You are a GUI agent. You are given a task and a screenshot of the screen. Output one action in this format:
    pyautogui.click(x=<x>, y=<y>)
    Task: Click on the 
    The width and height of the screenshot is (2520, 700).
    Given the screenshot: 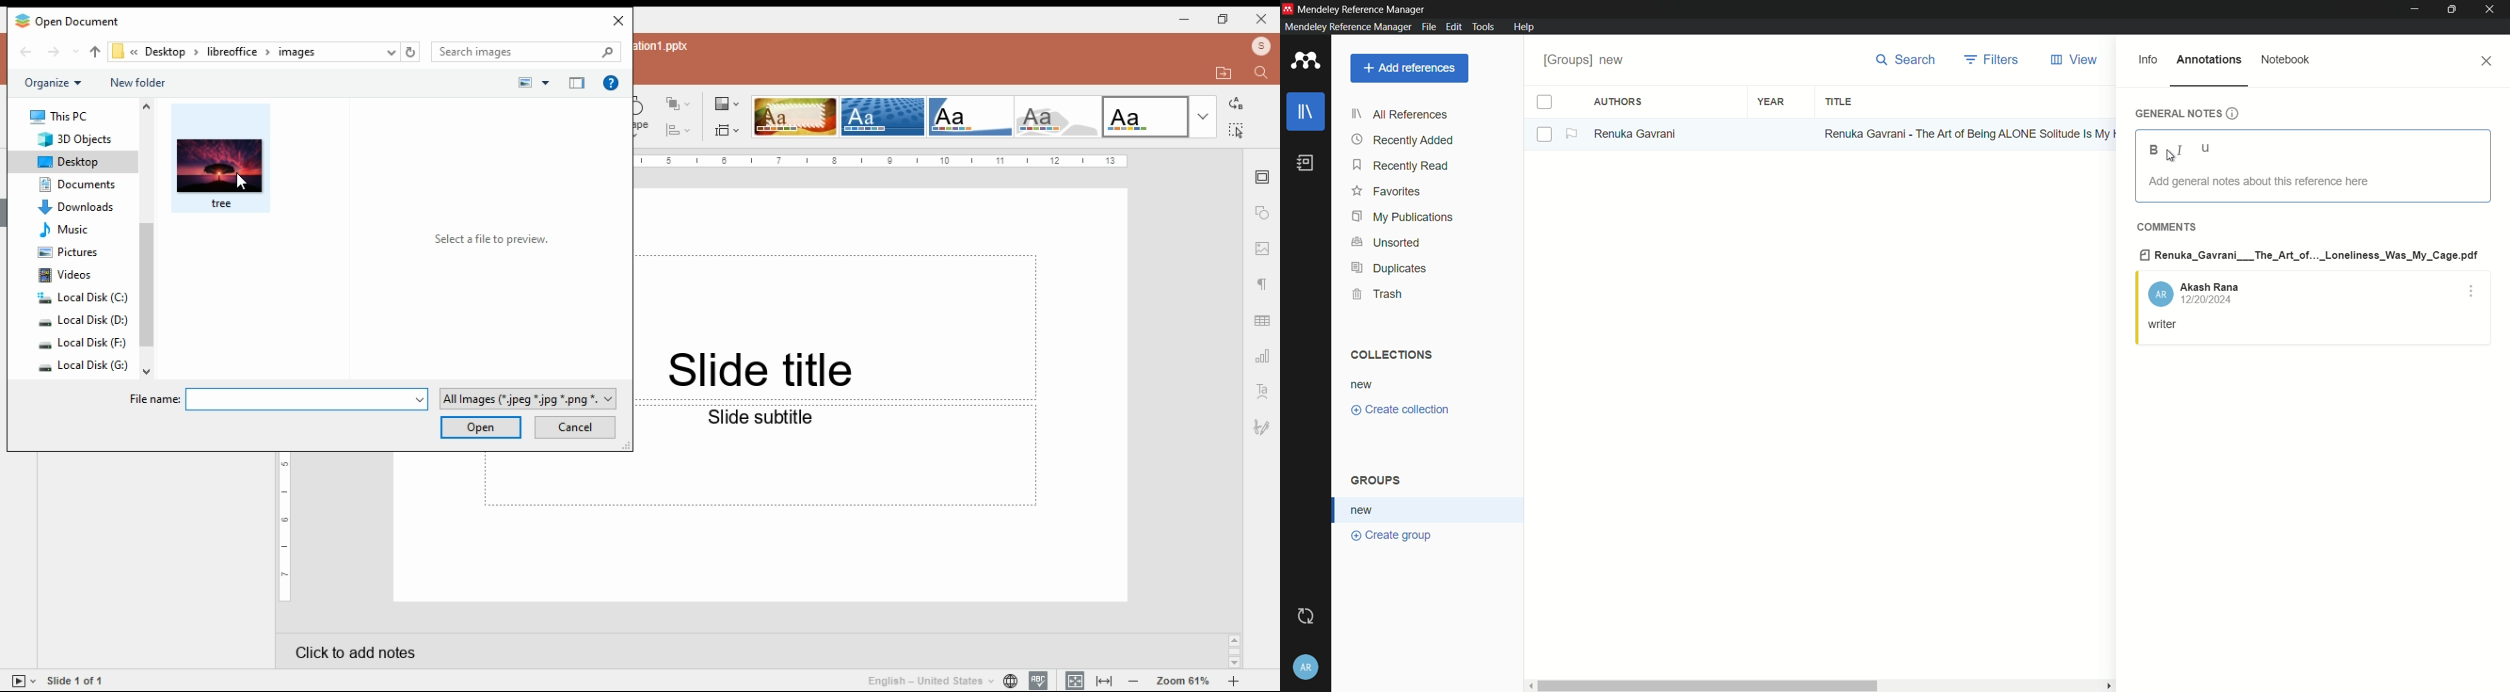 What is the action you would take?
    pyautogui.click(x=1261, y=427)
    